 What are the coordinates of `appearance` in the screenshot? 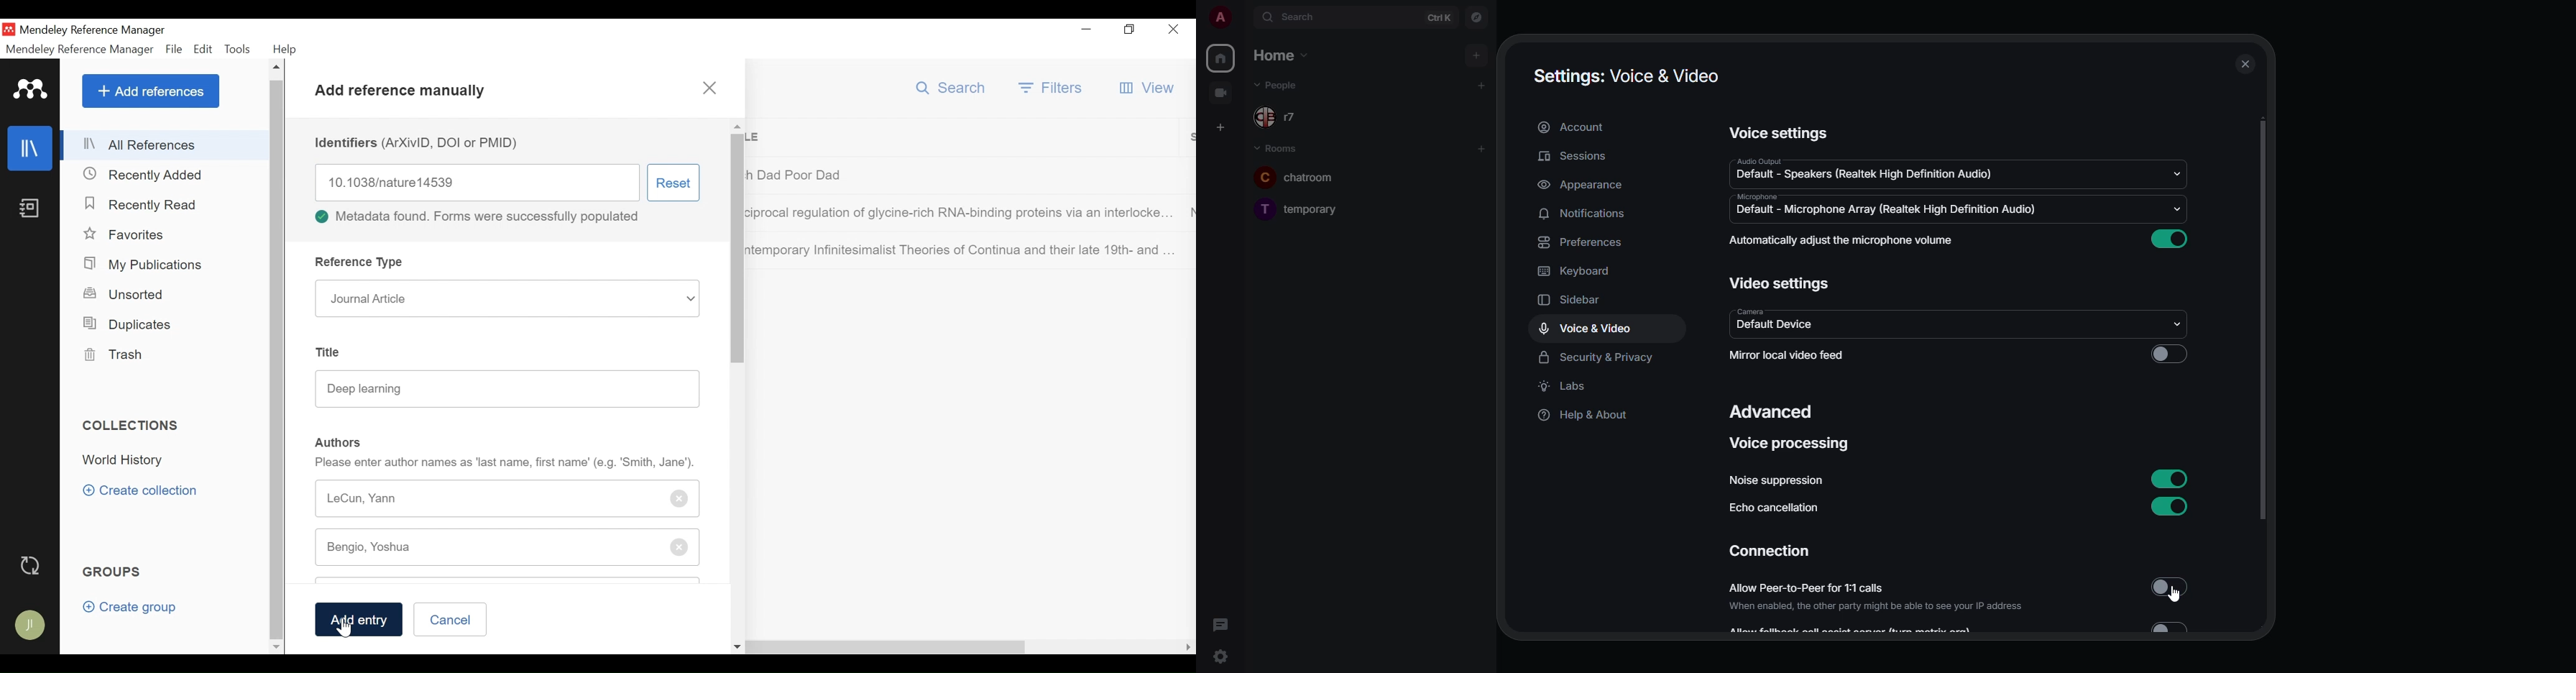 It's located at (1583, 187).